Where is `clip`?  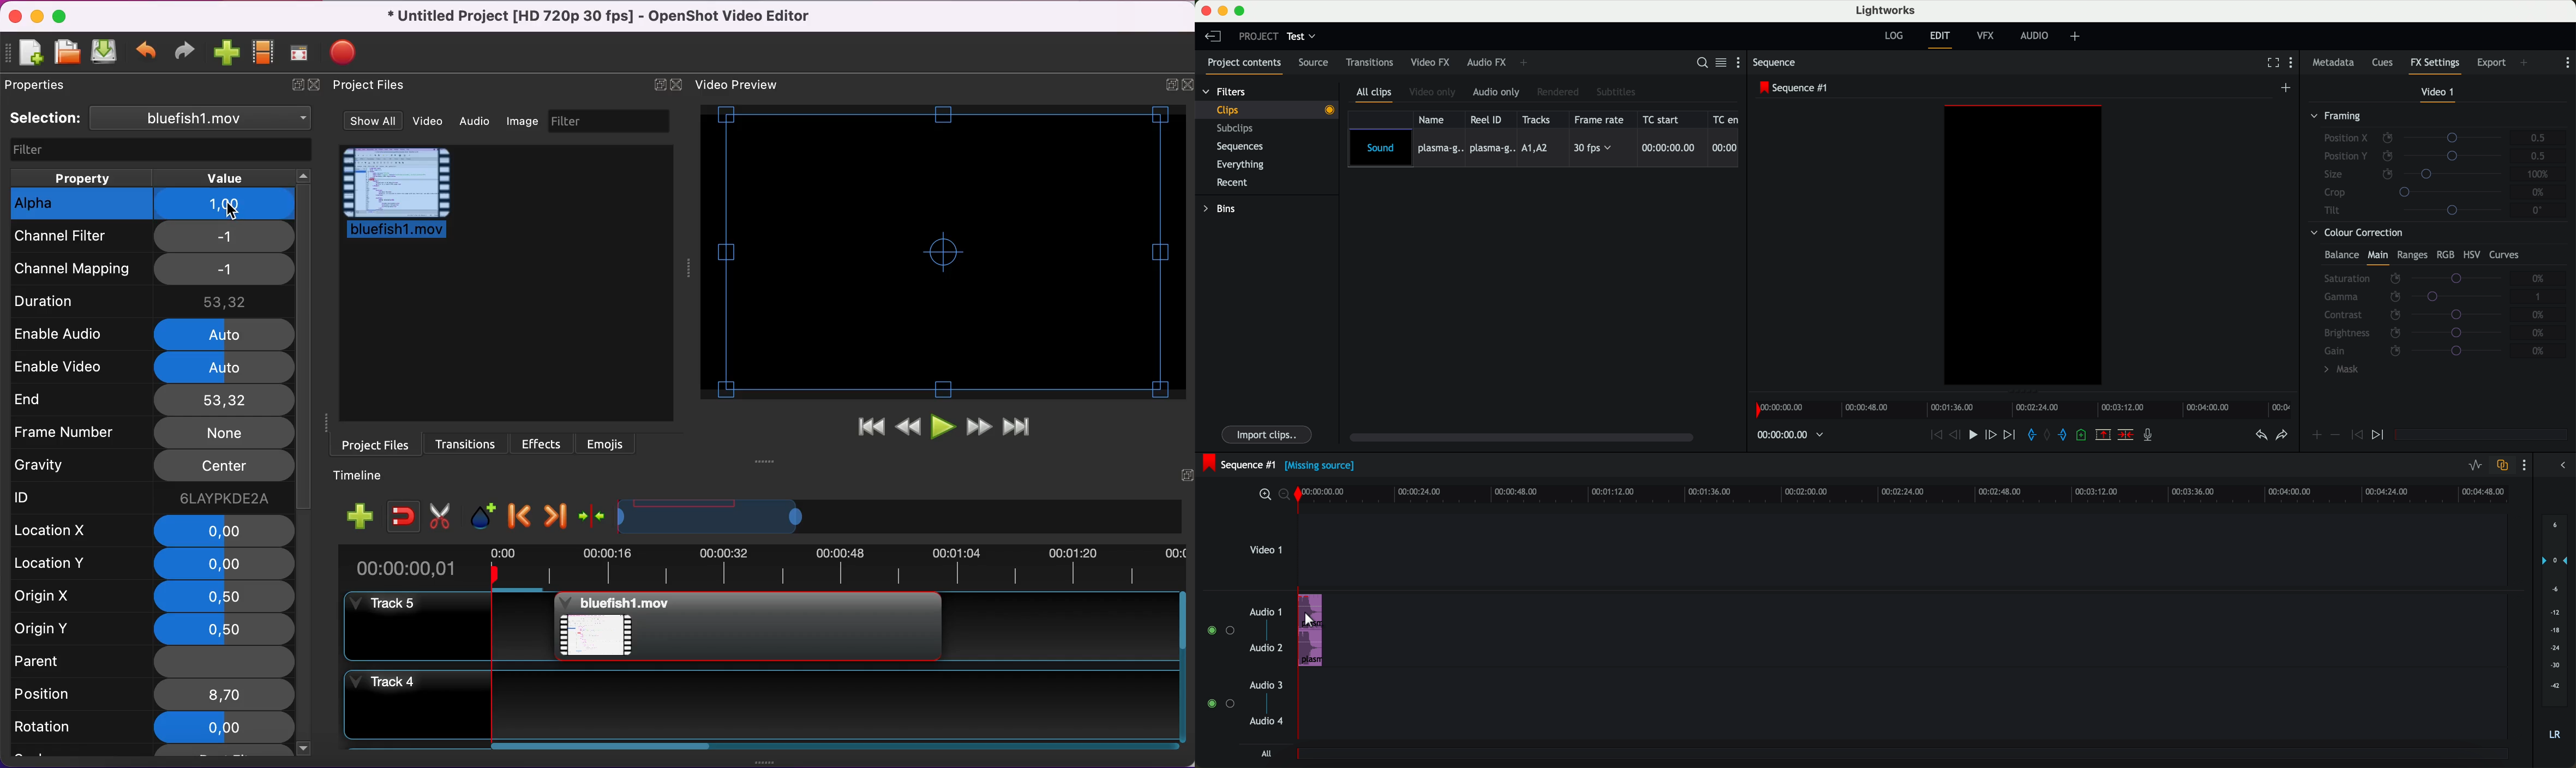
clip is located at coordinates (1273, 109).